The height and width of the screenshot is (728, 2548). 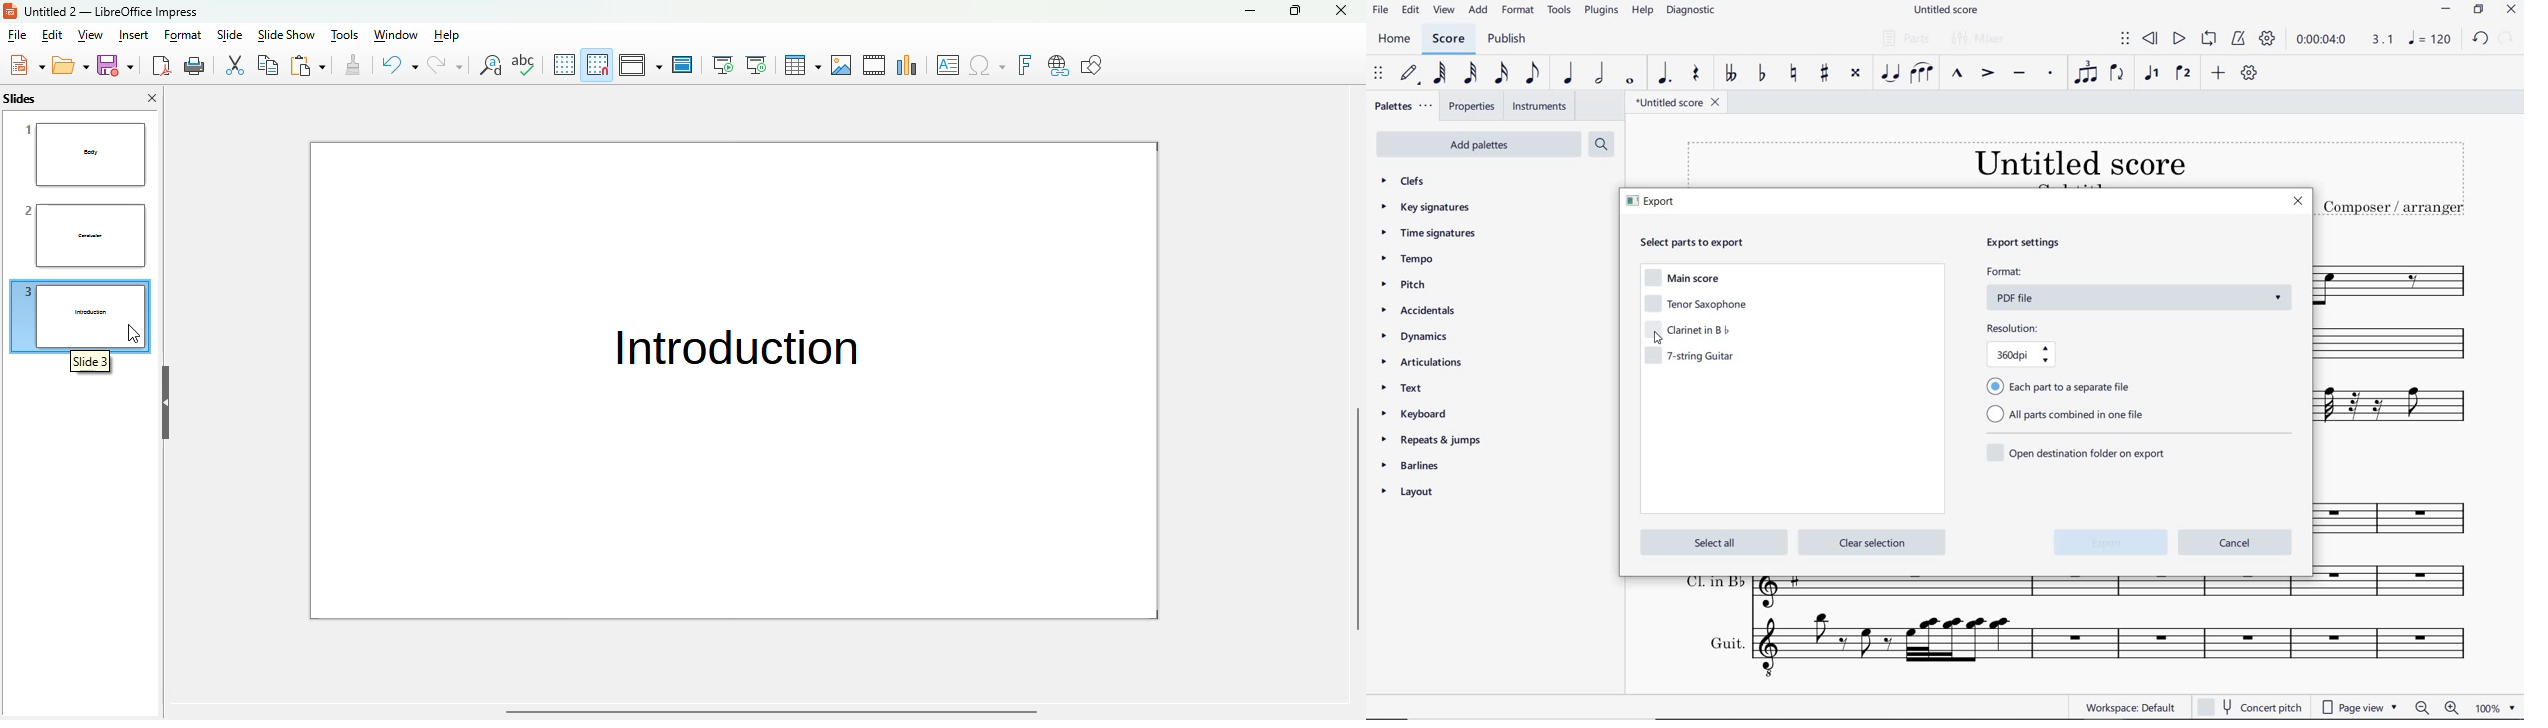 I want to click on CLOSE, so click(x=2512, y=9).